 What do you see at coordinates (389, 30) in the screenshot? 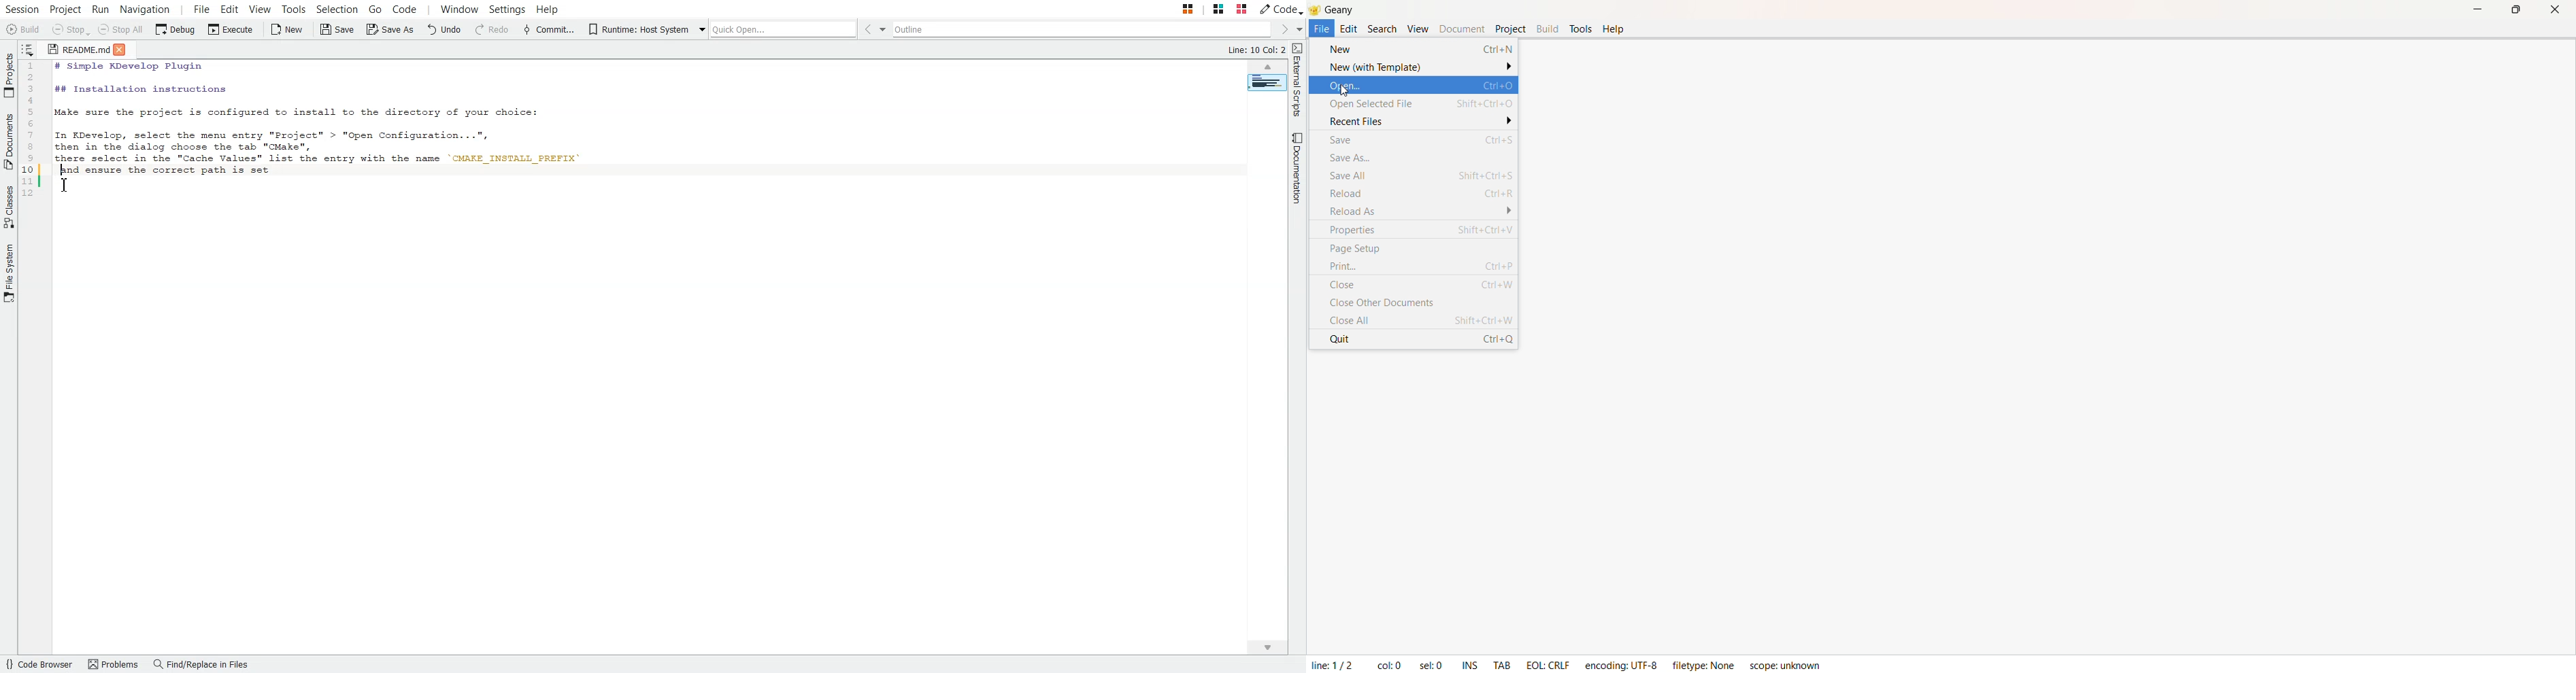
I see `Save As` at bounding box center [389, 30].